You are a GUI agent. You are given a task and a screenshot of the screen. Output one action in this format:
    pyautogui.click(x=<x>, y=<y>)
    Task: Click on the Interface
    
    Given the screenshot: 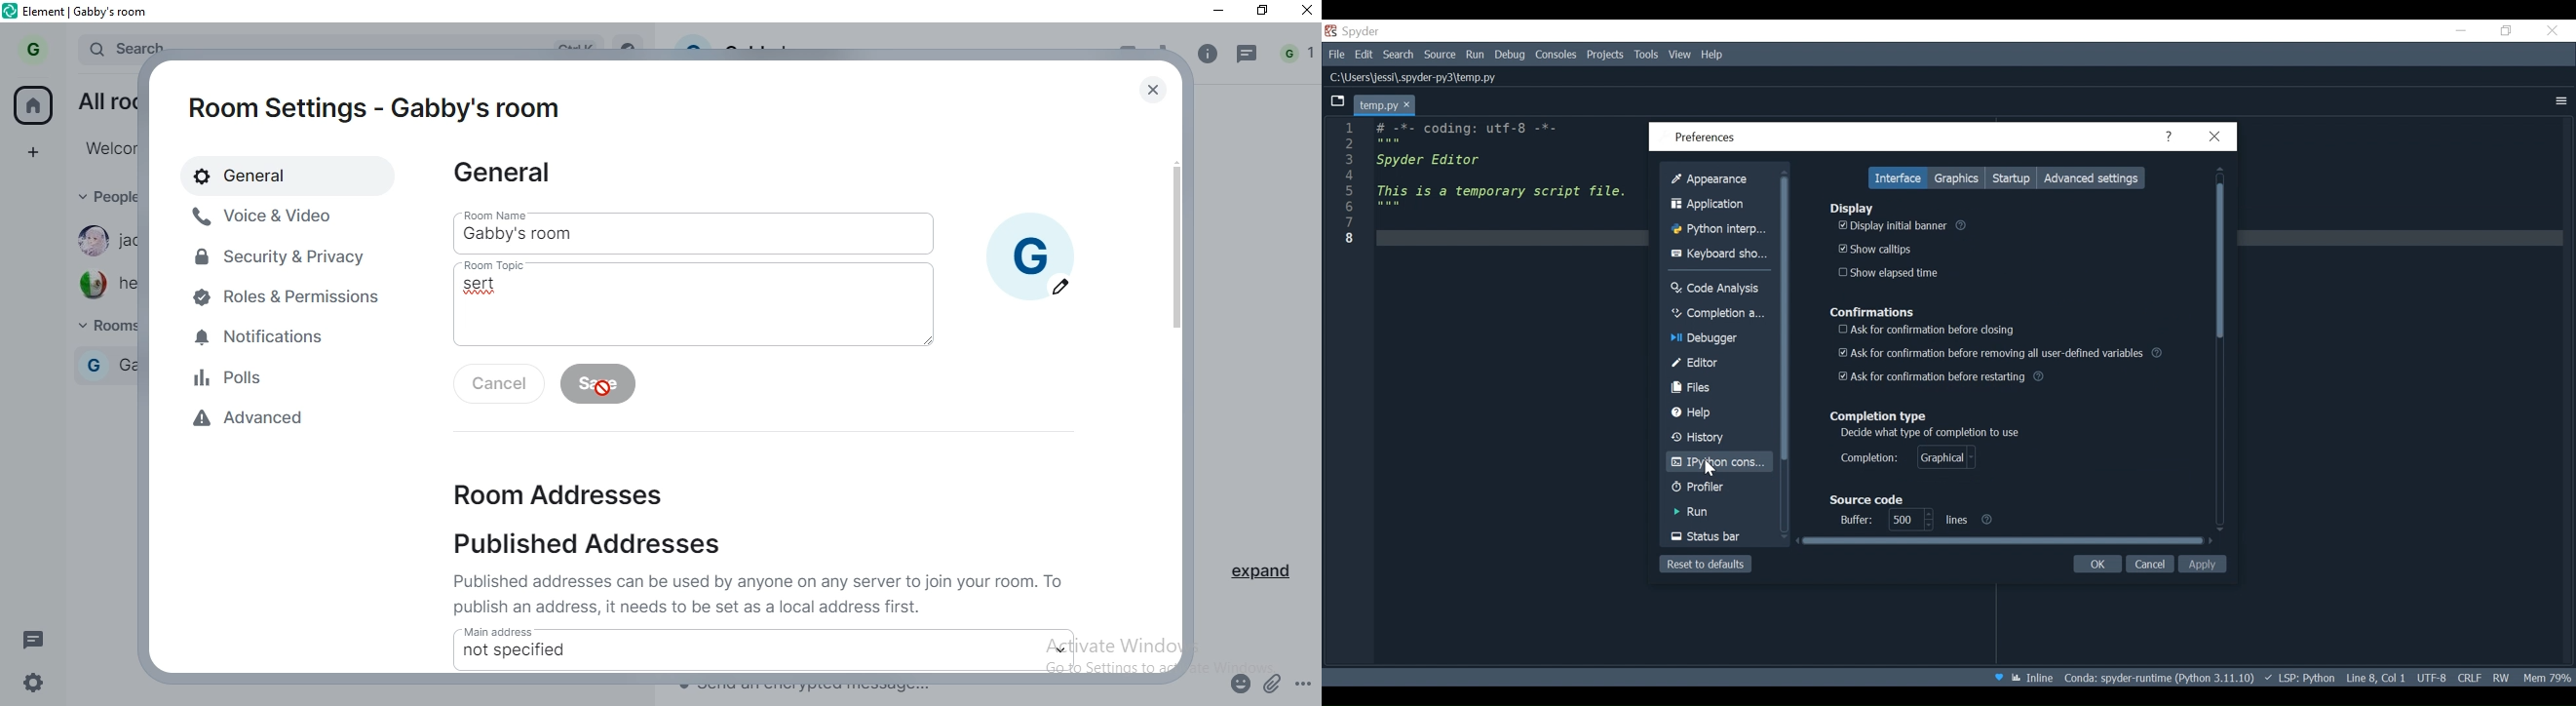 What is the action you would take?
    pyautogui.click(x=1897, y=178)
    